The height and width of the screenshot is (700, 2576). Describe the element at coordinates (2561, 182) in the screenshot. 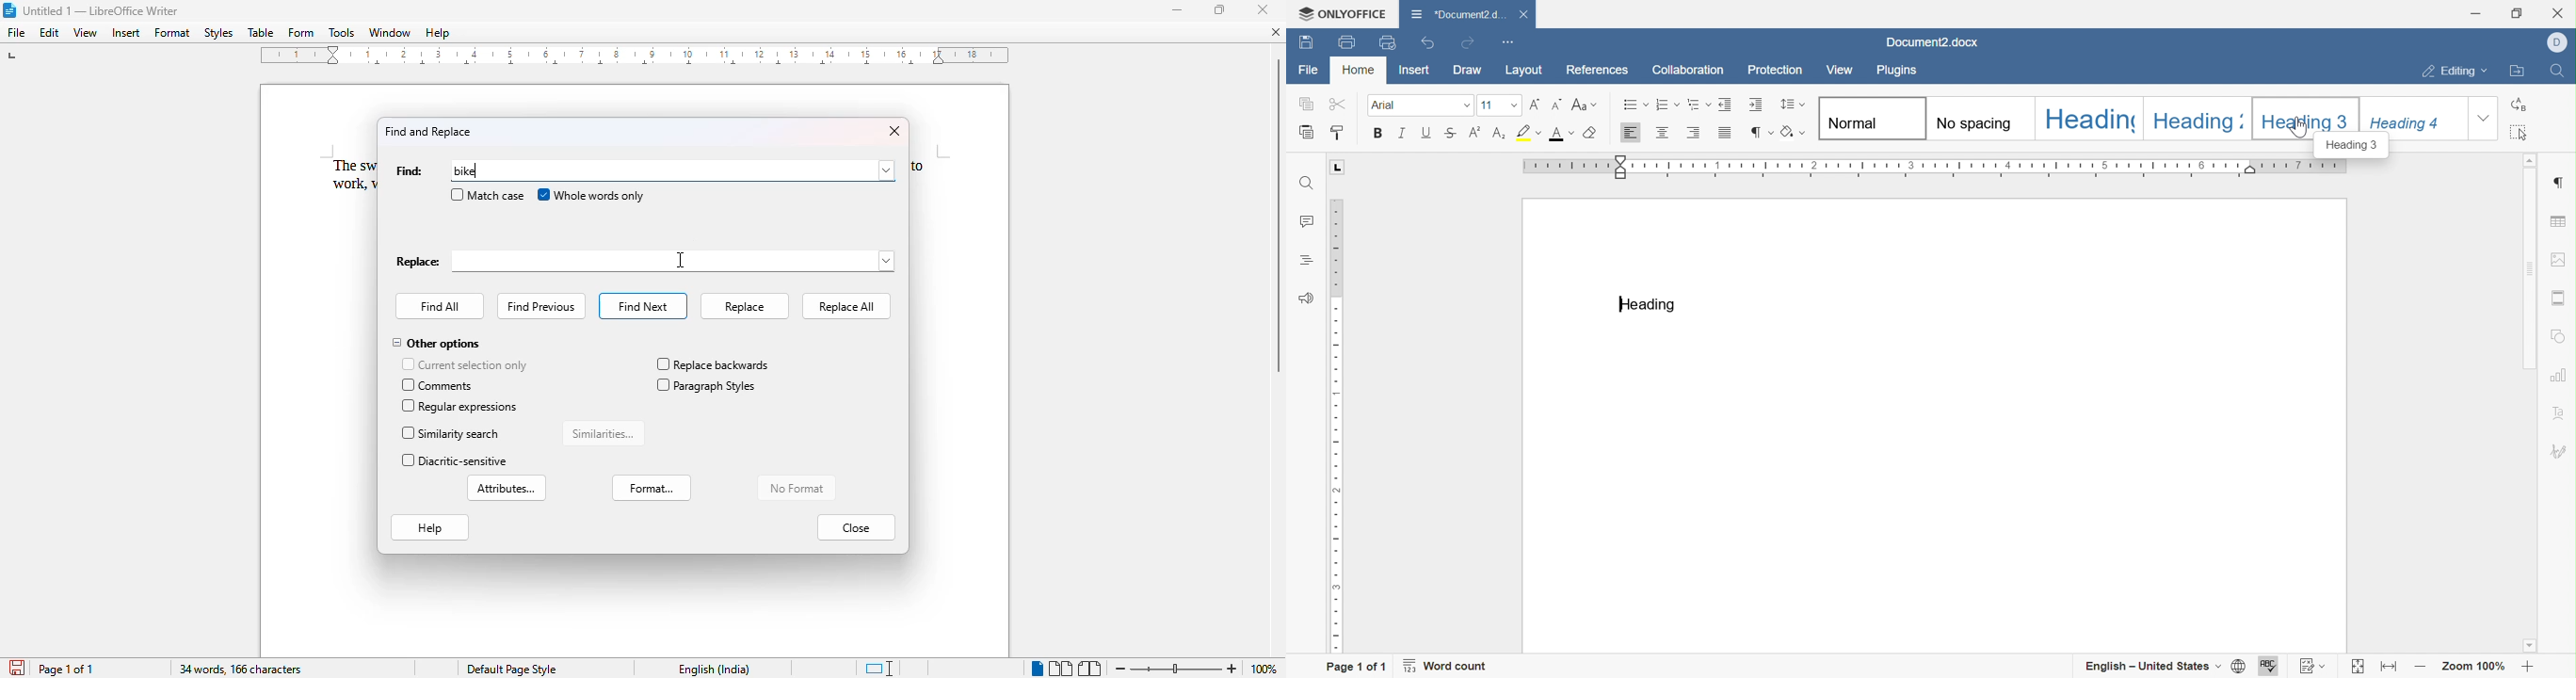

I see `Paragraph settings` at that location.